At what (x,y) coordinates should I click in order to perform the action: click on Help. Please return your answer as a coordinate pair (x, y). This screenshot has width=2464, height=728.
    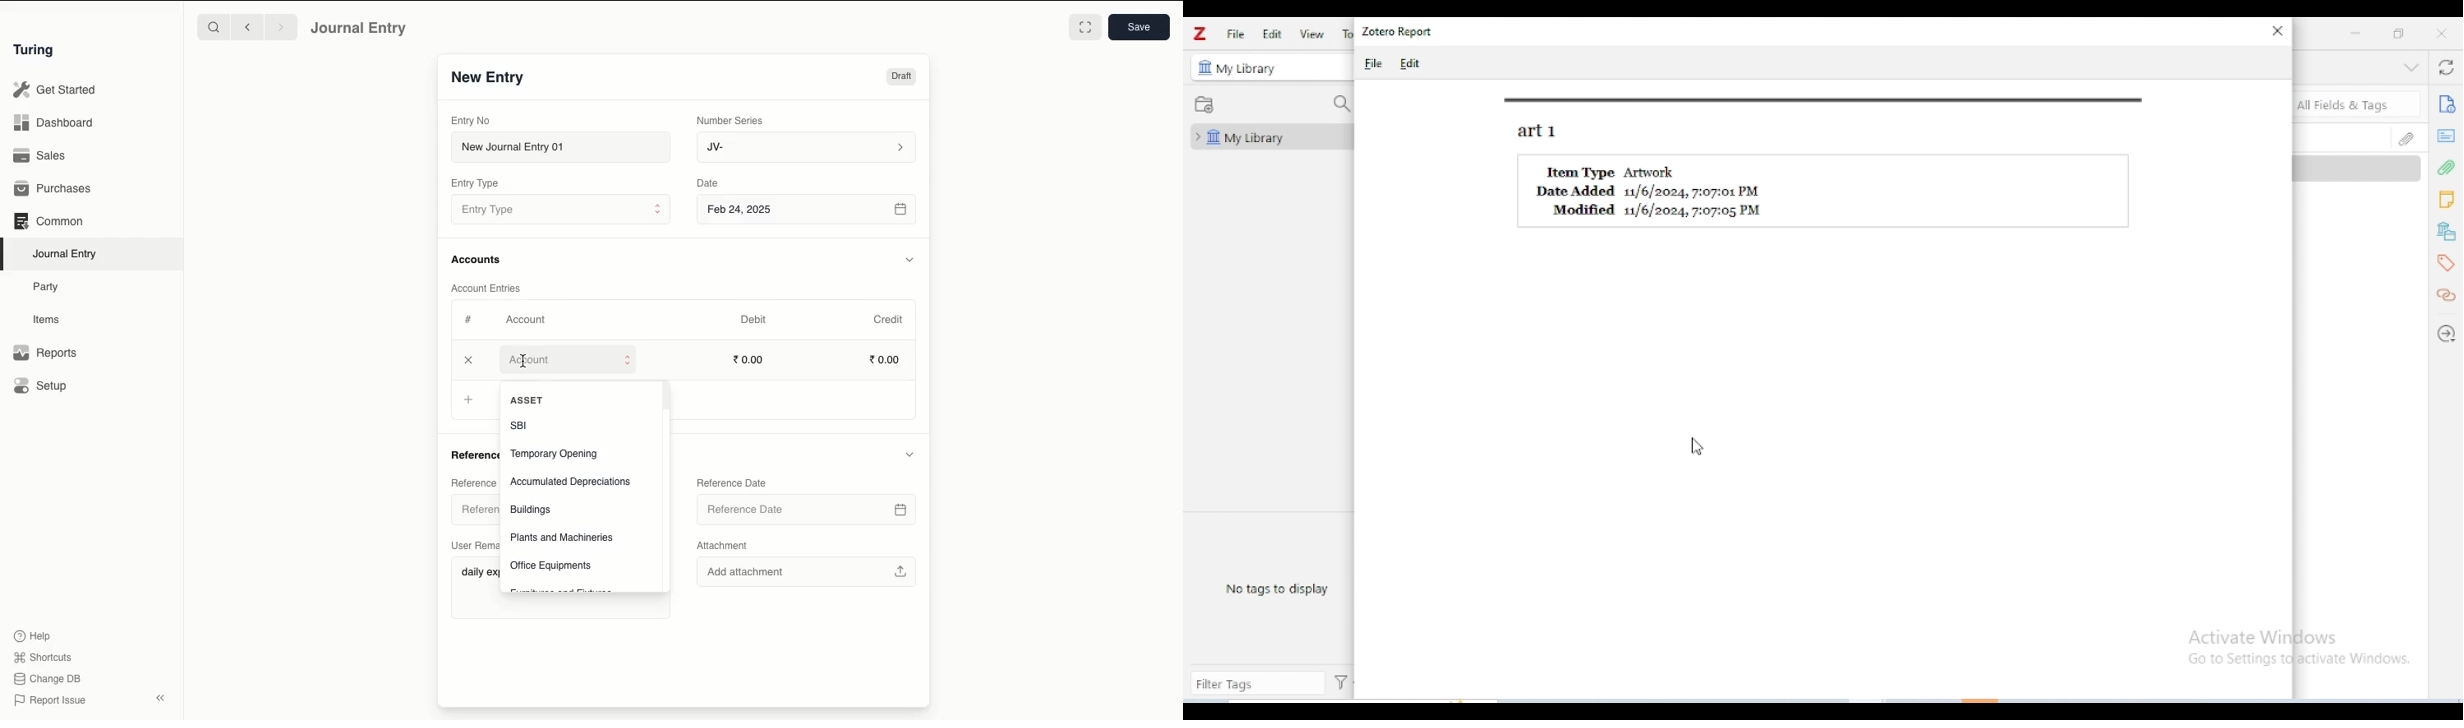
    Looking at the image, I should click on (33, 636).